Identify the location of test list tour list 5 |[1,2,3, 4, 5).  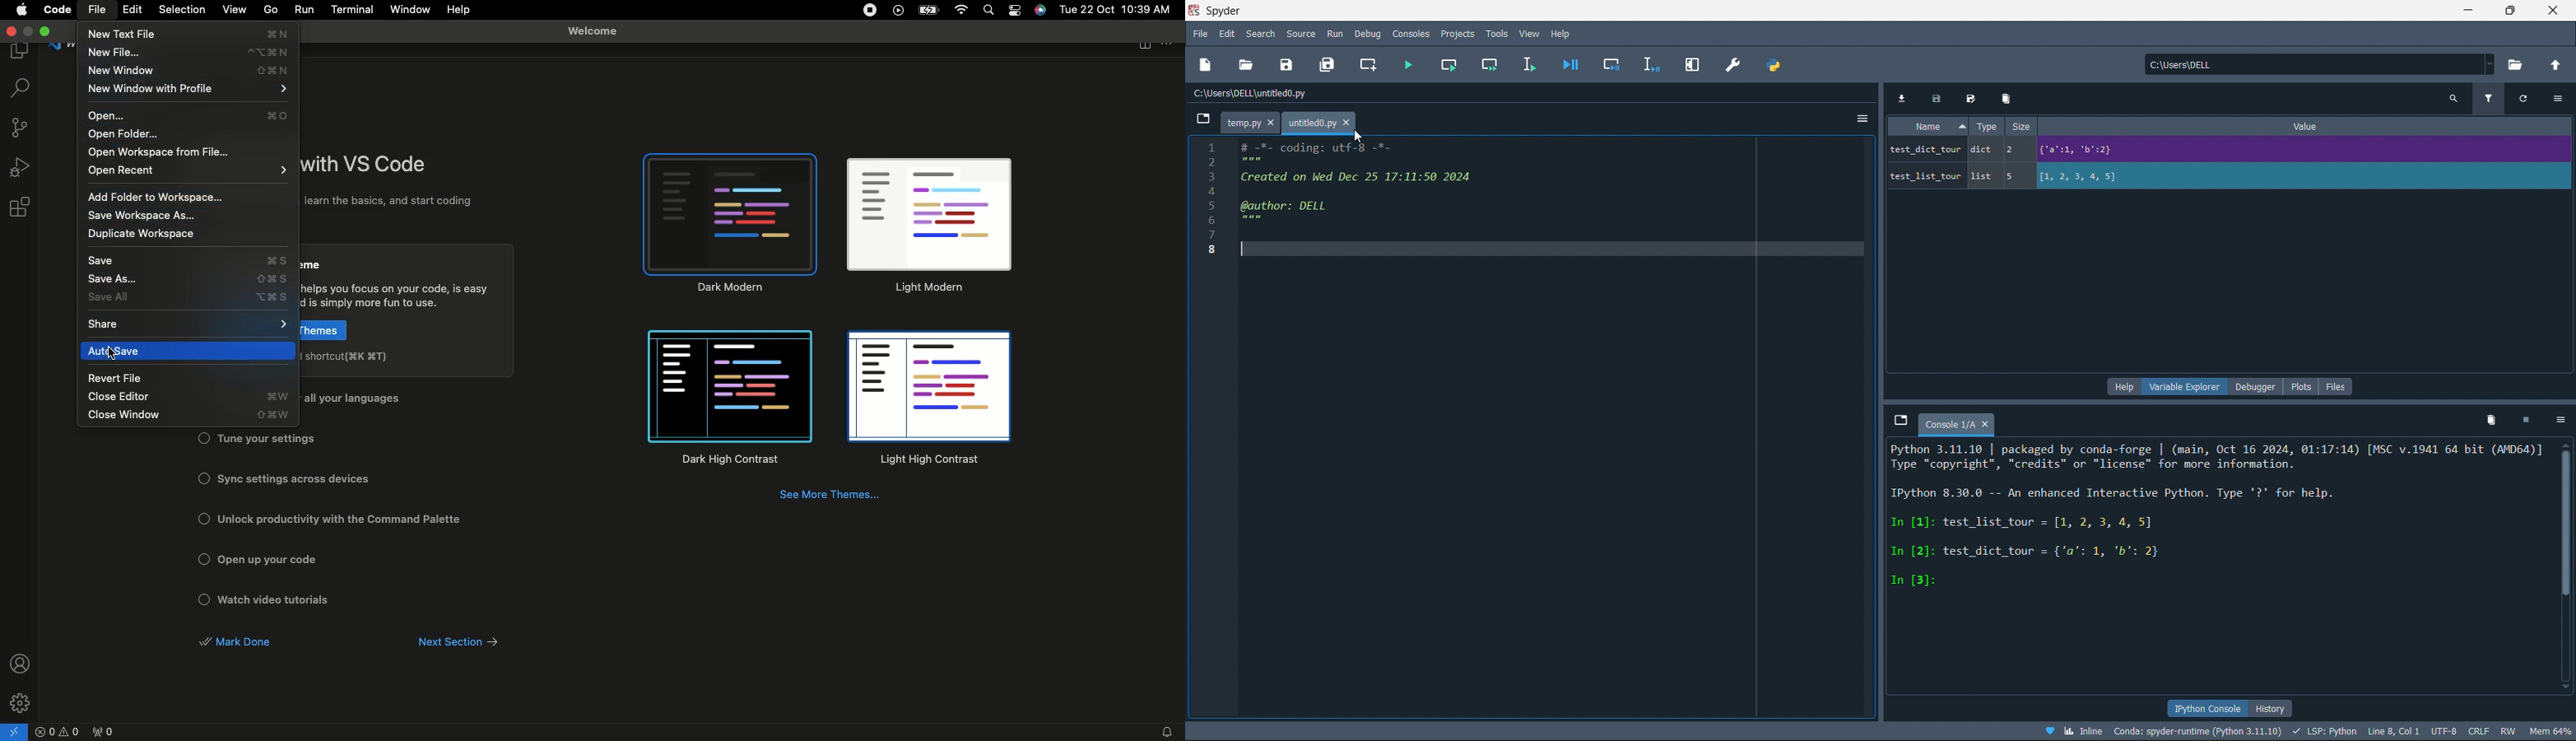
(2027, 179).